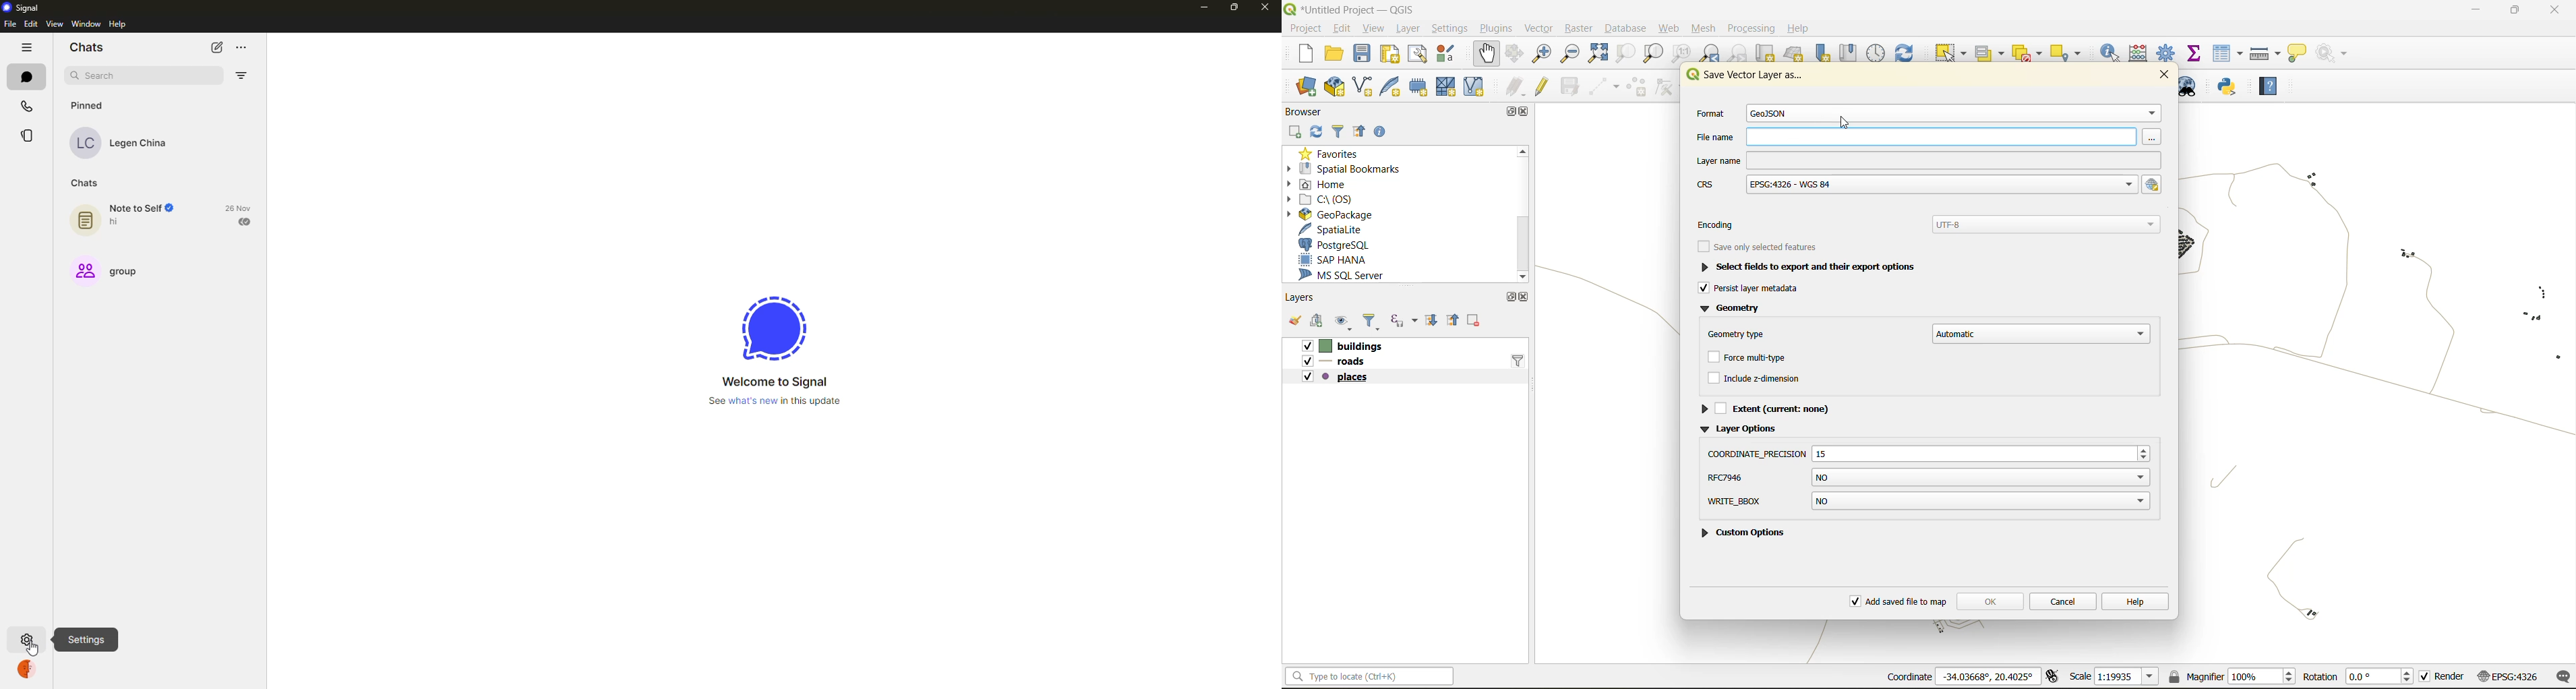 The image size is (2576, 700). What do you see at coordinates (1307, 54) in the screenshot?
I see `new` at bounding box center [1307, 54].